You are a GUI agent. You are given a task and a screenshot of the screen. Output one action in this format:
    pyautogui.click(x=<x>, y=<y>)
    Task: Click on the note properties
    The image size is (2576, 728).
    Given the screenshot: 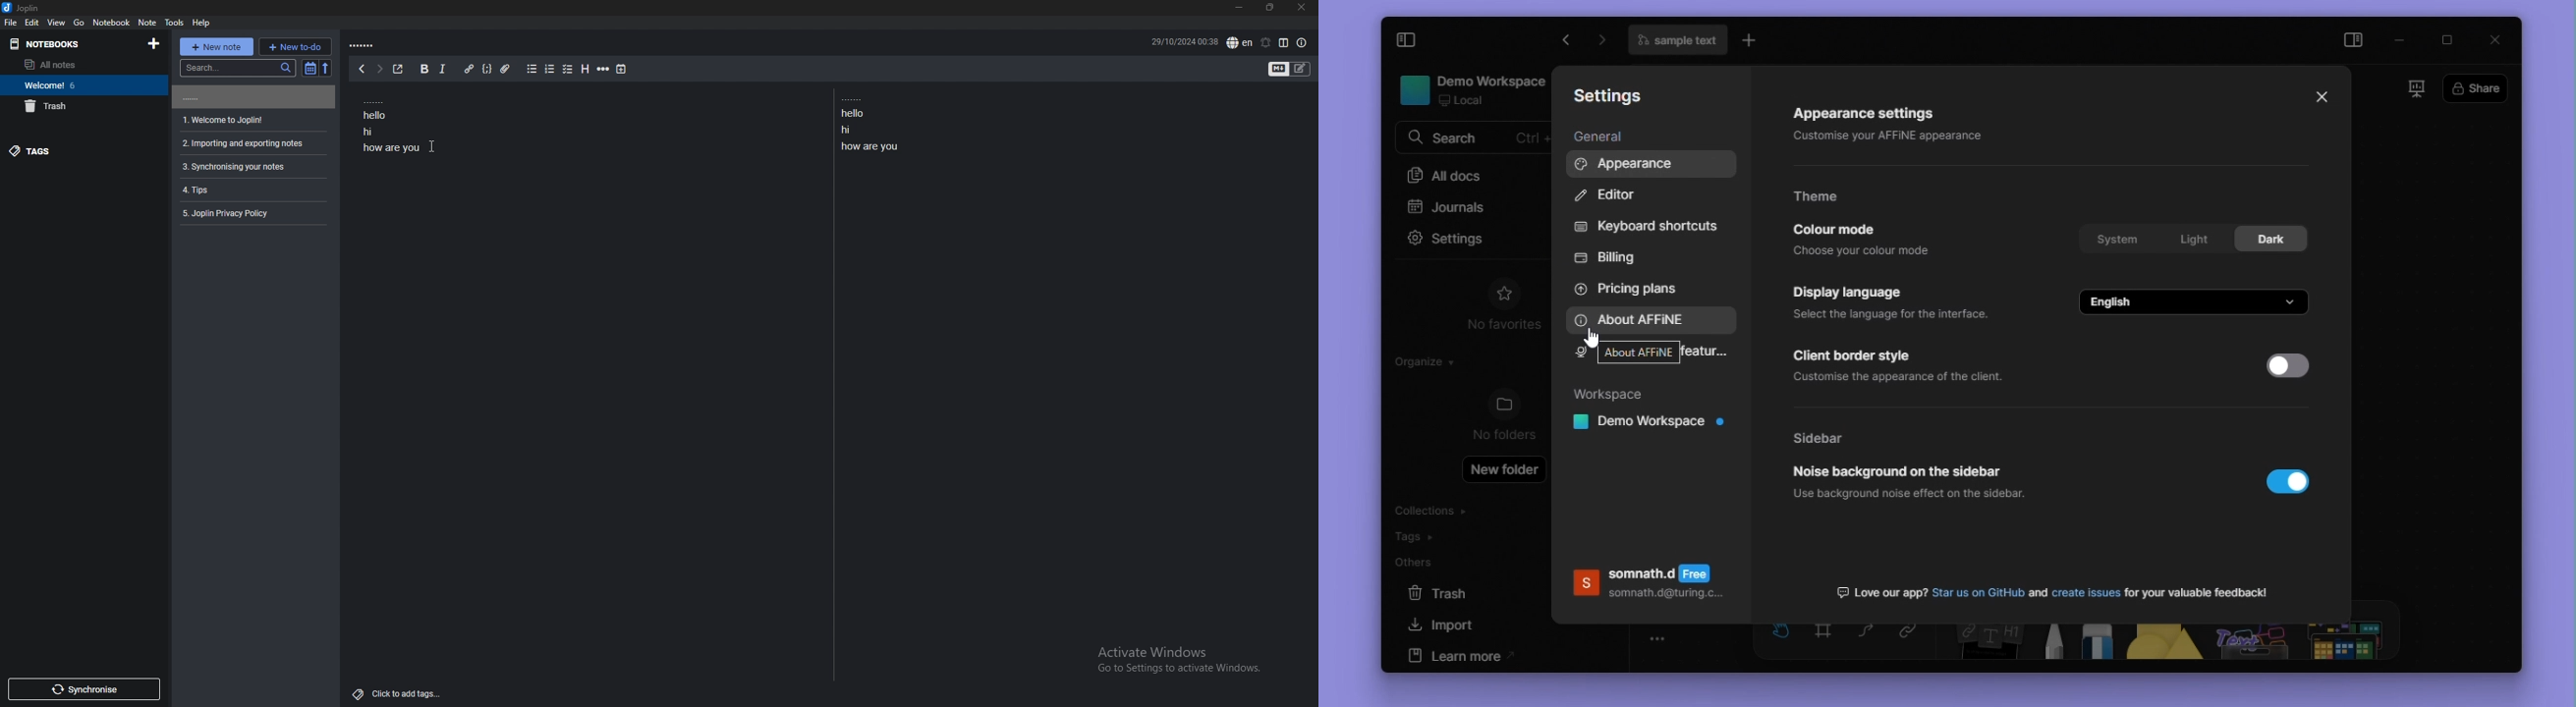 What is the action you would take?
    pyautogui.click(x=1301, y=43)
    